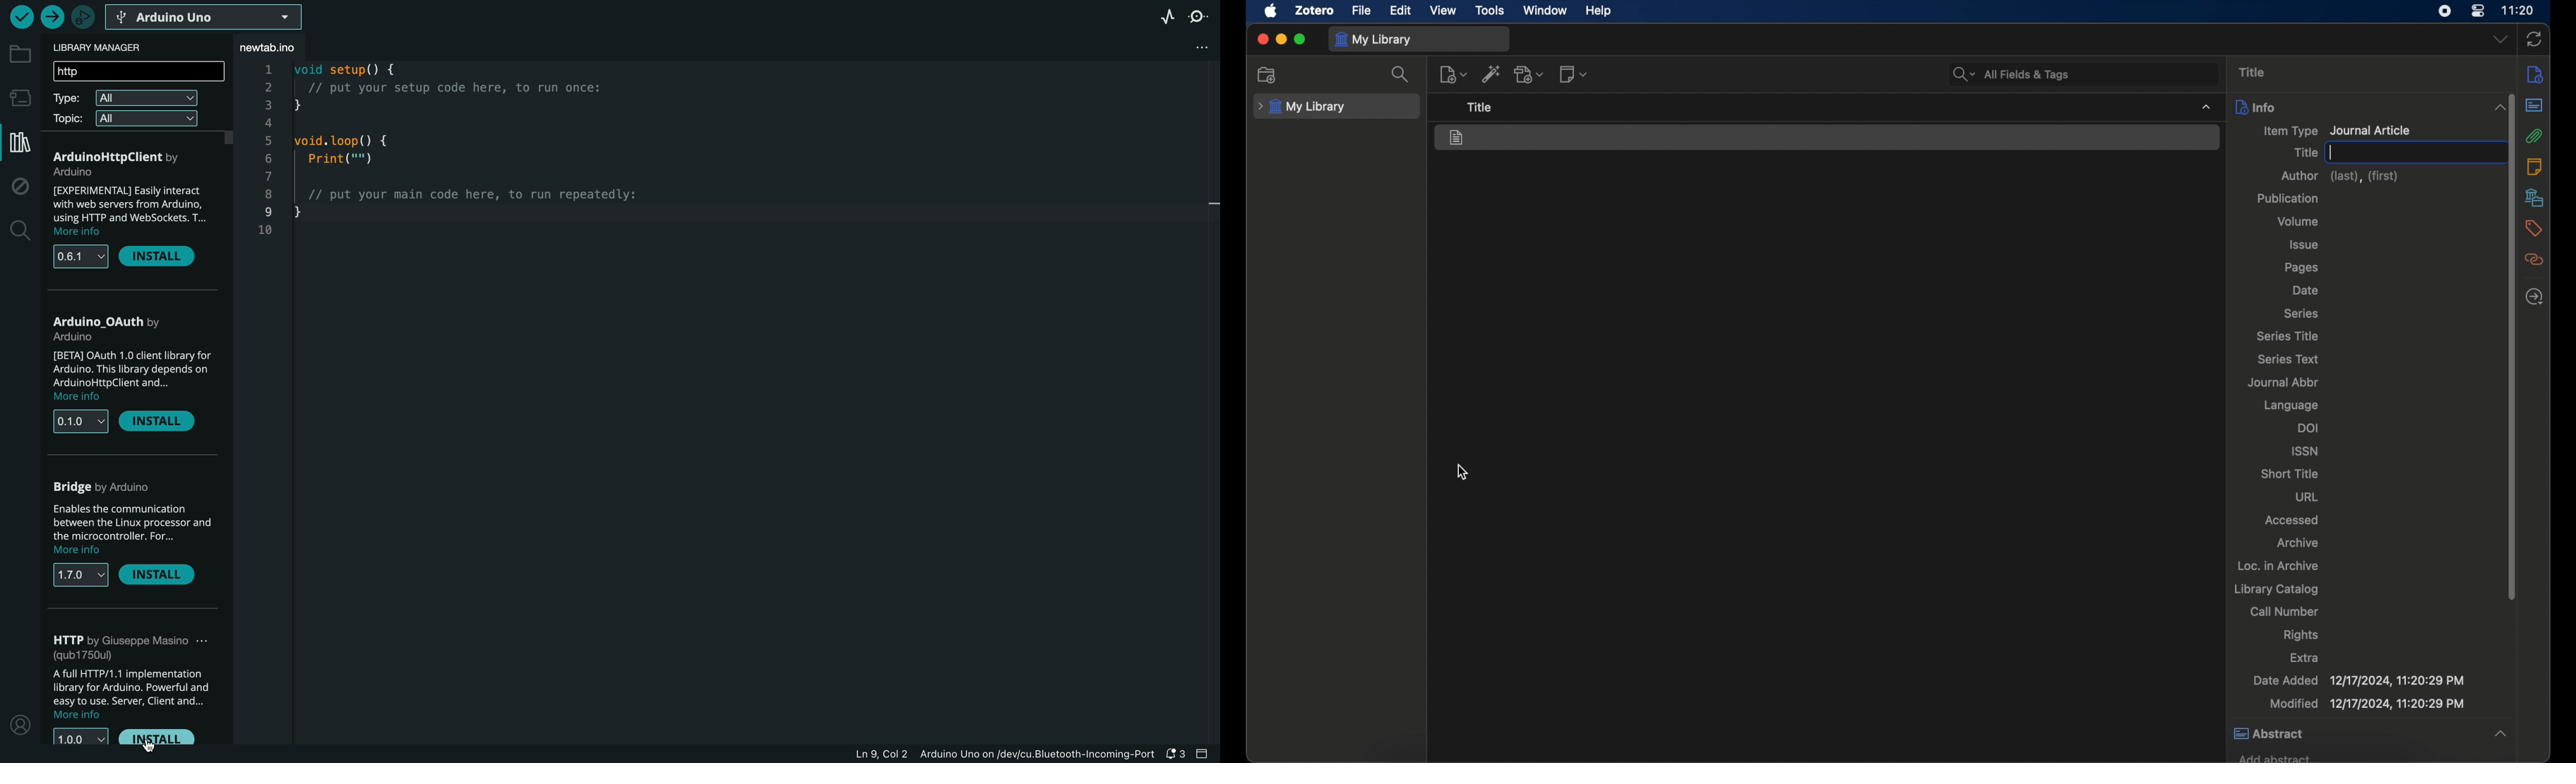 The image size is (2576, 784). Describe the element at coordinates (1301, 39) in the screenshot. I see `maximize` at that location.